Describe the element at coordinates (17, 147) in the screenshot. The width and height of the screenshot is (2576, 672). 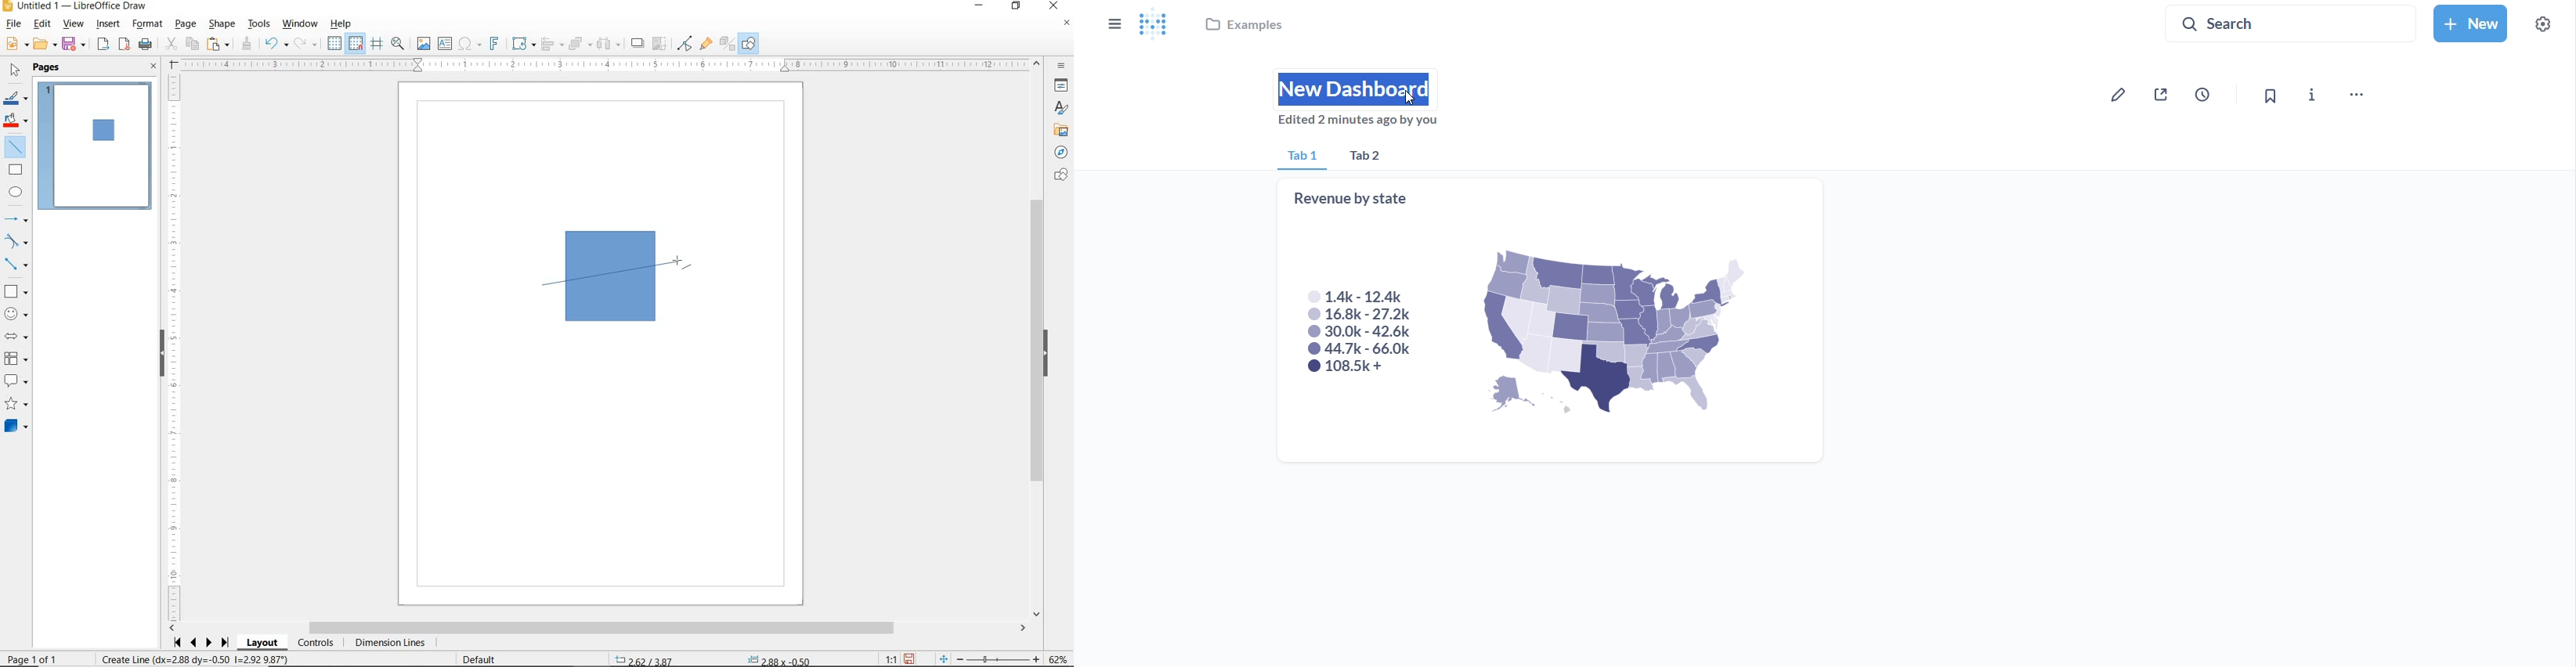
I see `INSERT LINE` at that location.